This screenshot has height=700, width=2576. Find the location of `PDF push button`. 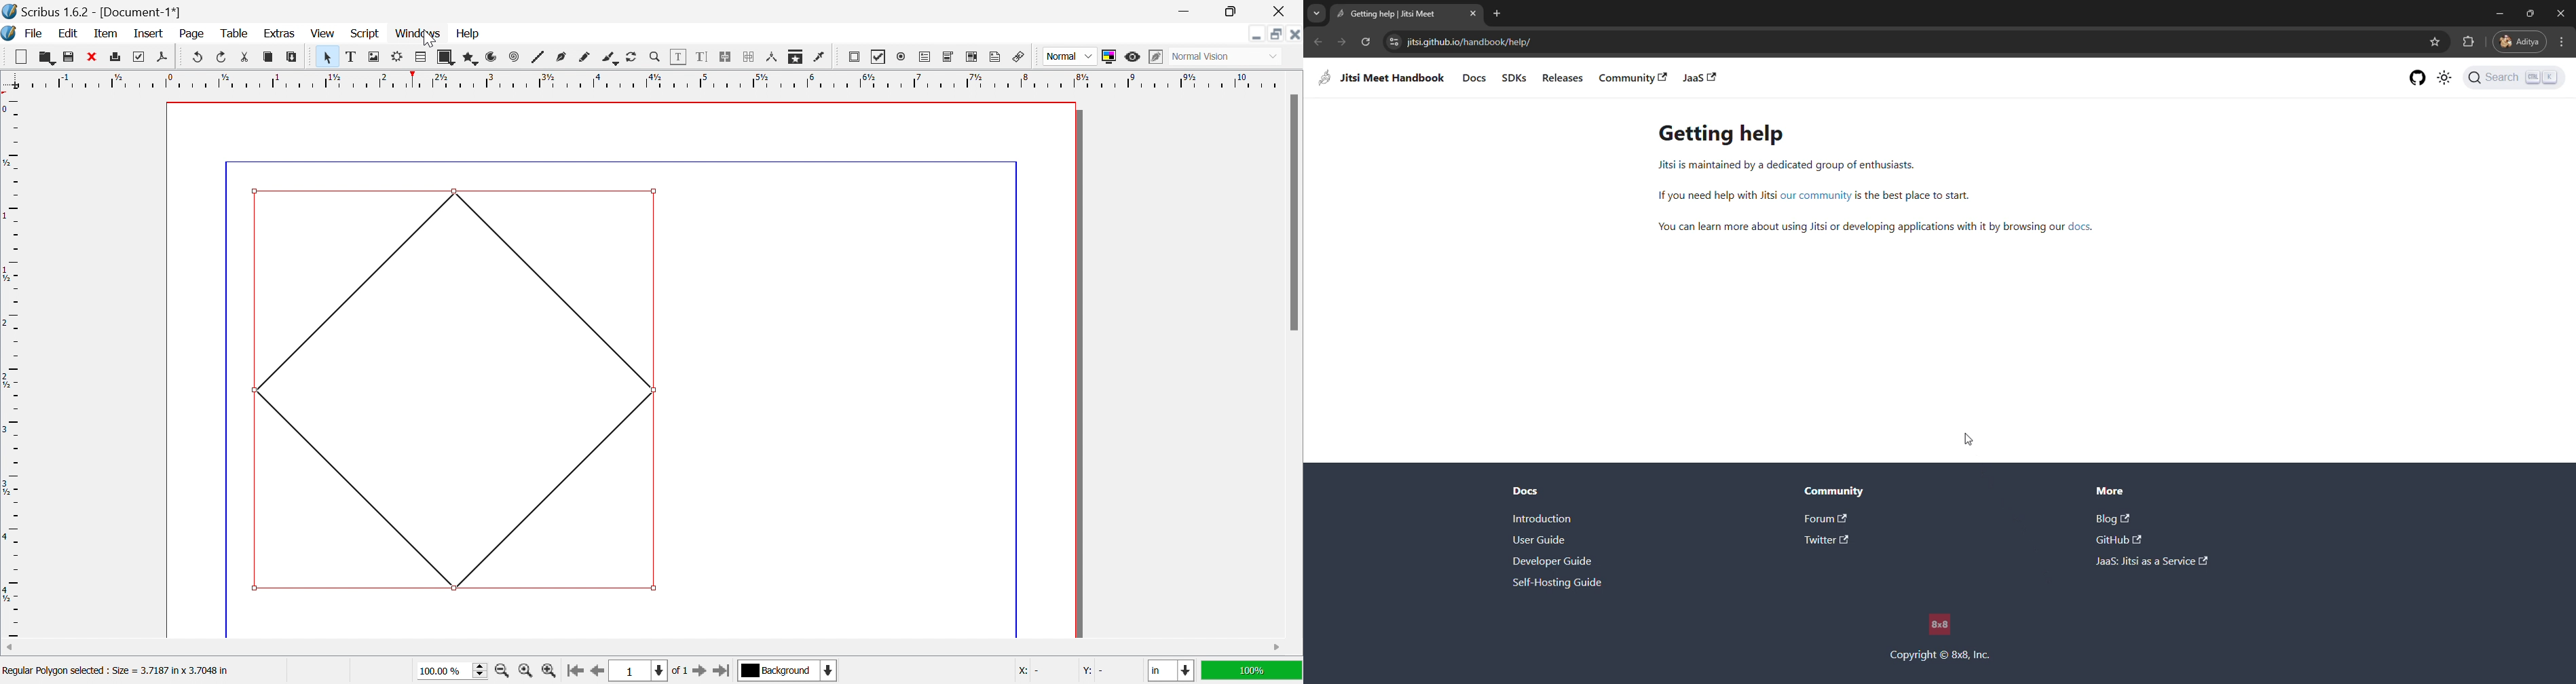

PDF push button is located at coordinates (856, 56).